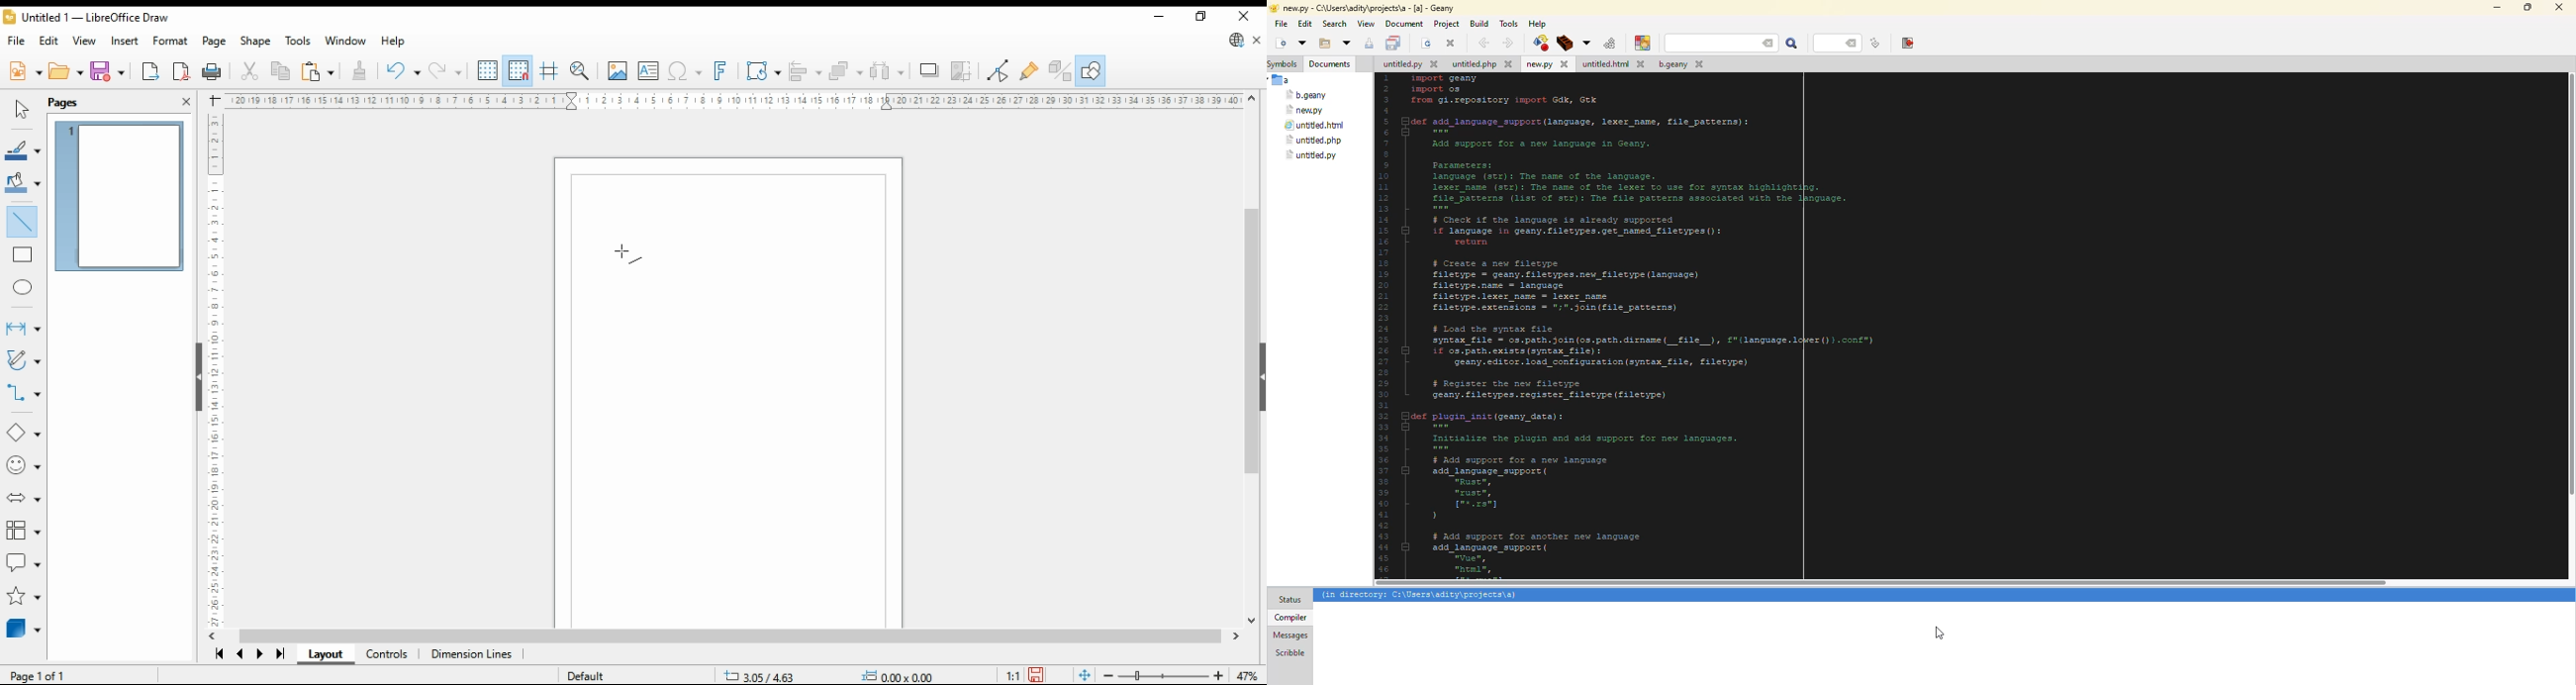  What do you see at coordinates (22, 109) in the screenshot?
I see `select` at bounding box center [22, 109].